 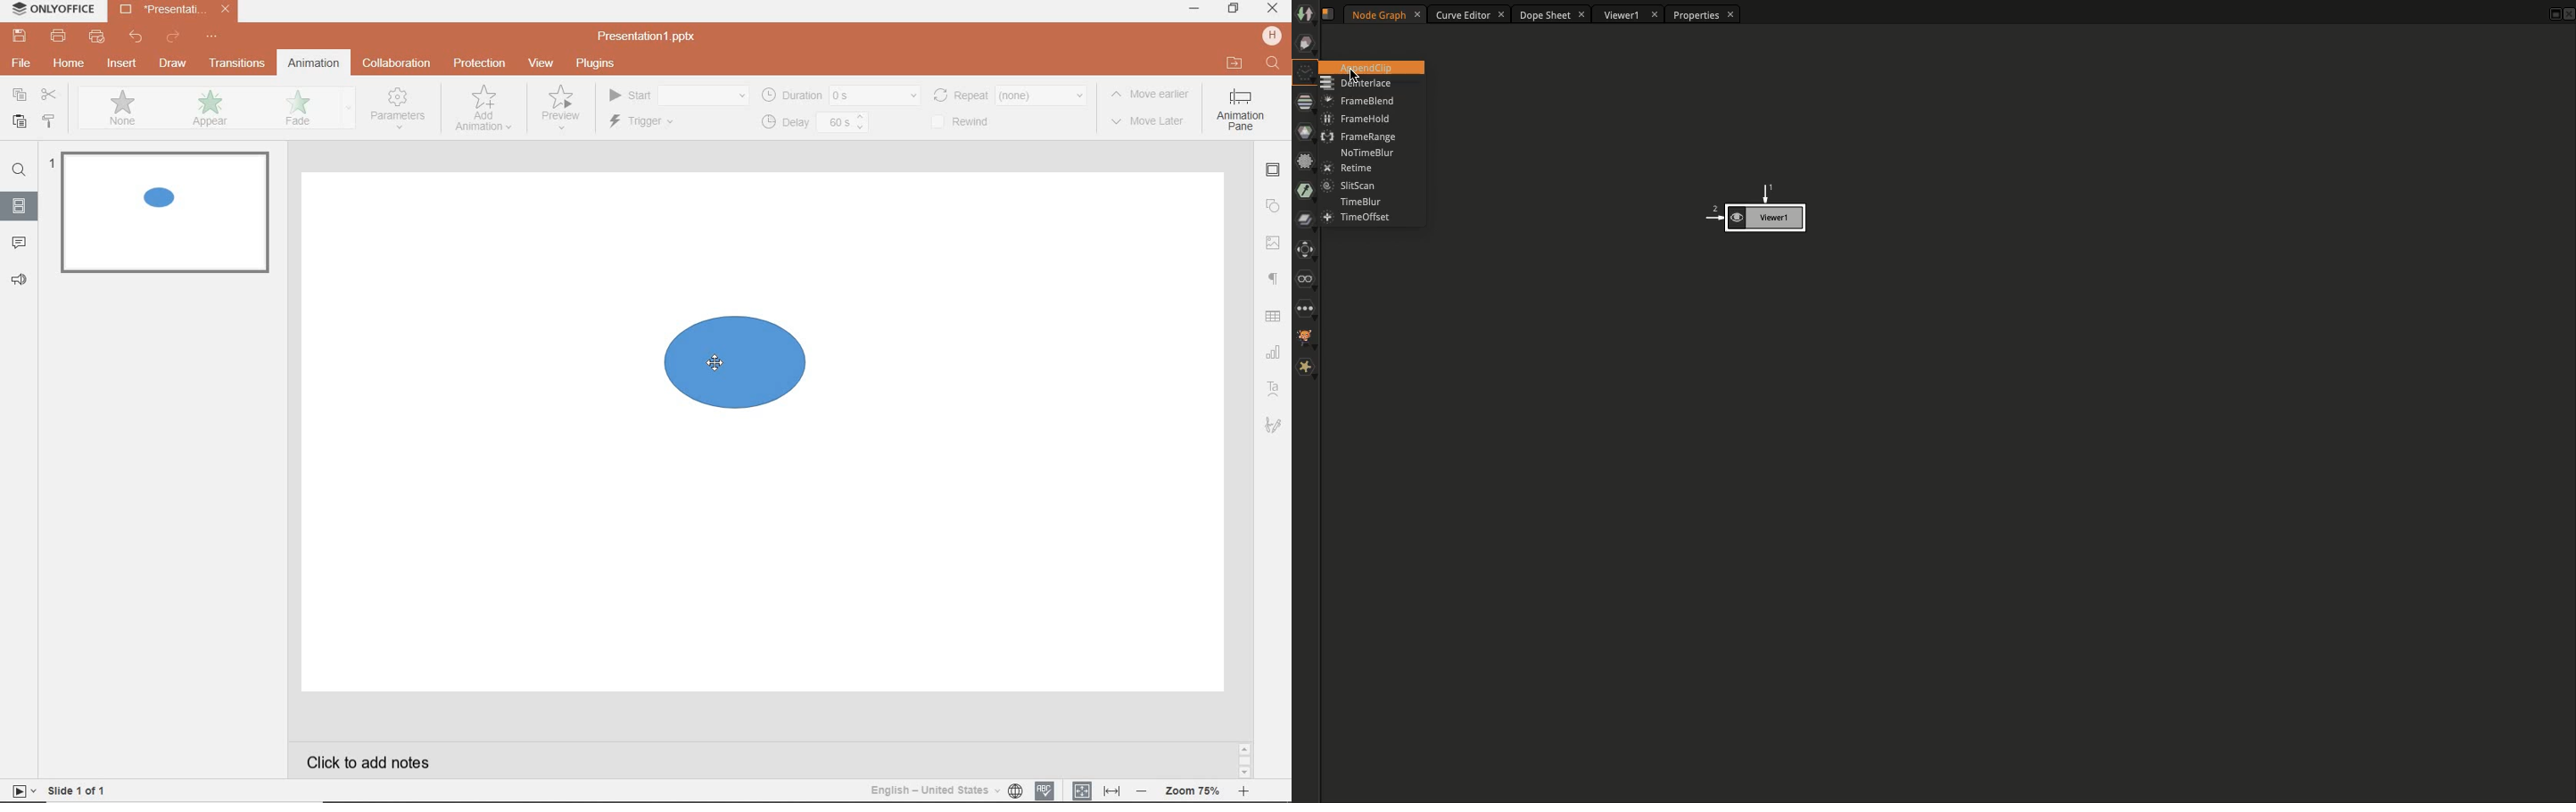 I want to click on FIND, so click(x=1275, y=65).